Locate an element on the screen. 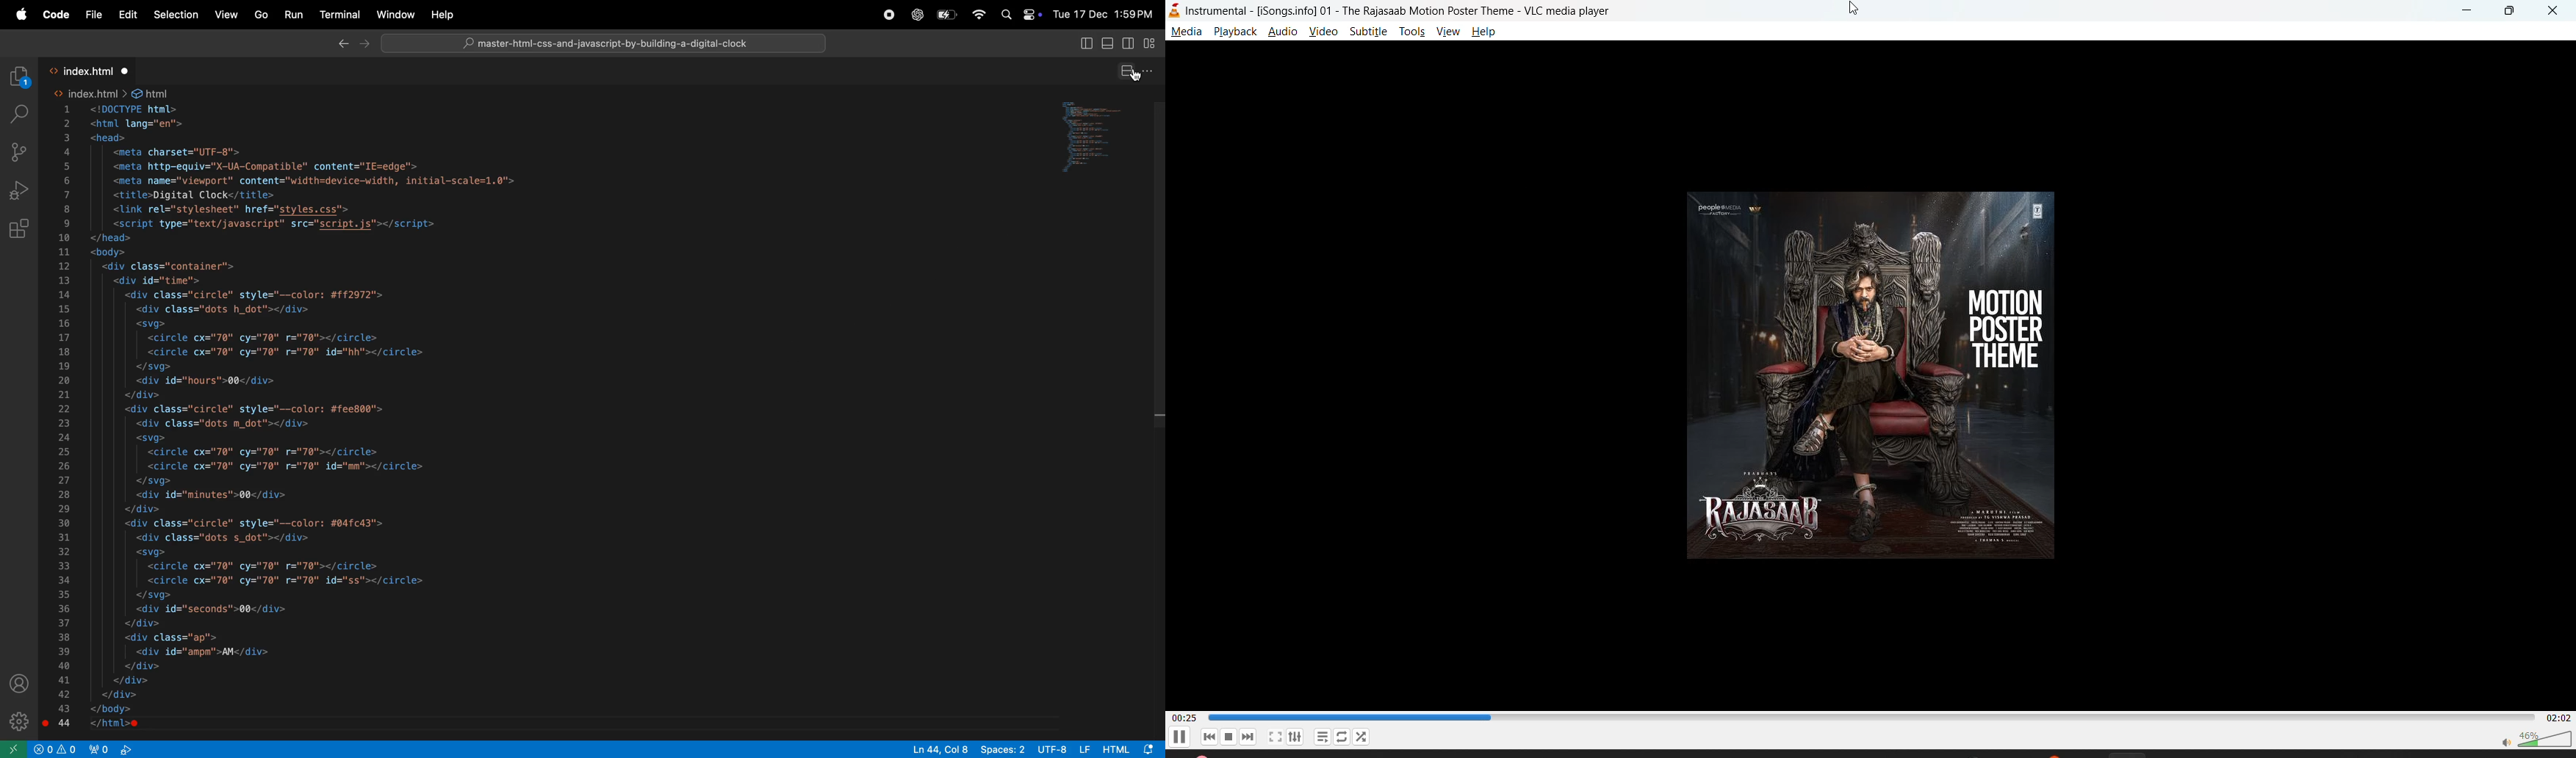 This screenshot has height=784, width=2576. minimize is located at coordinates (2470, 10).